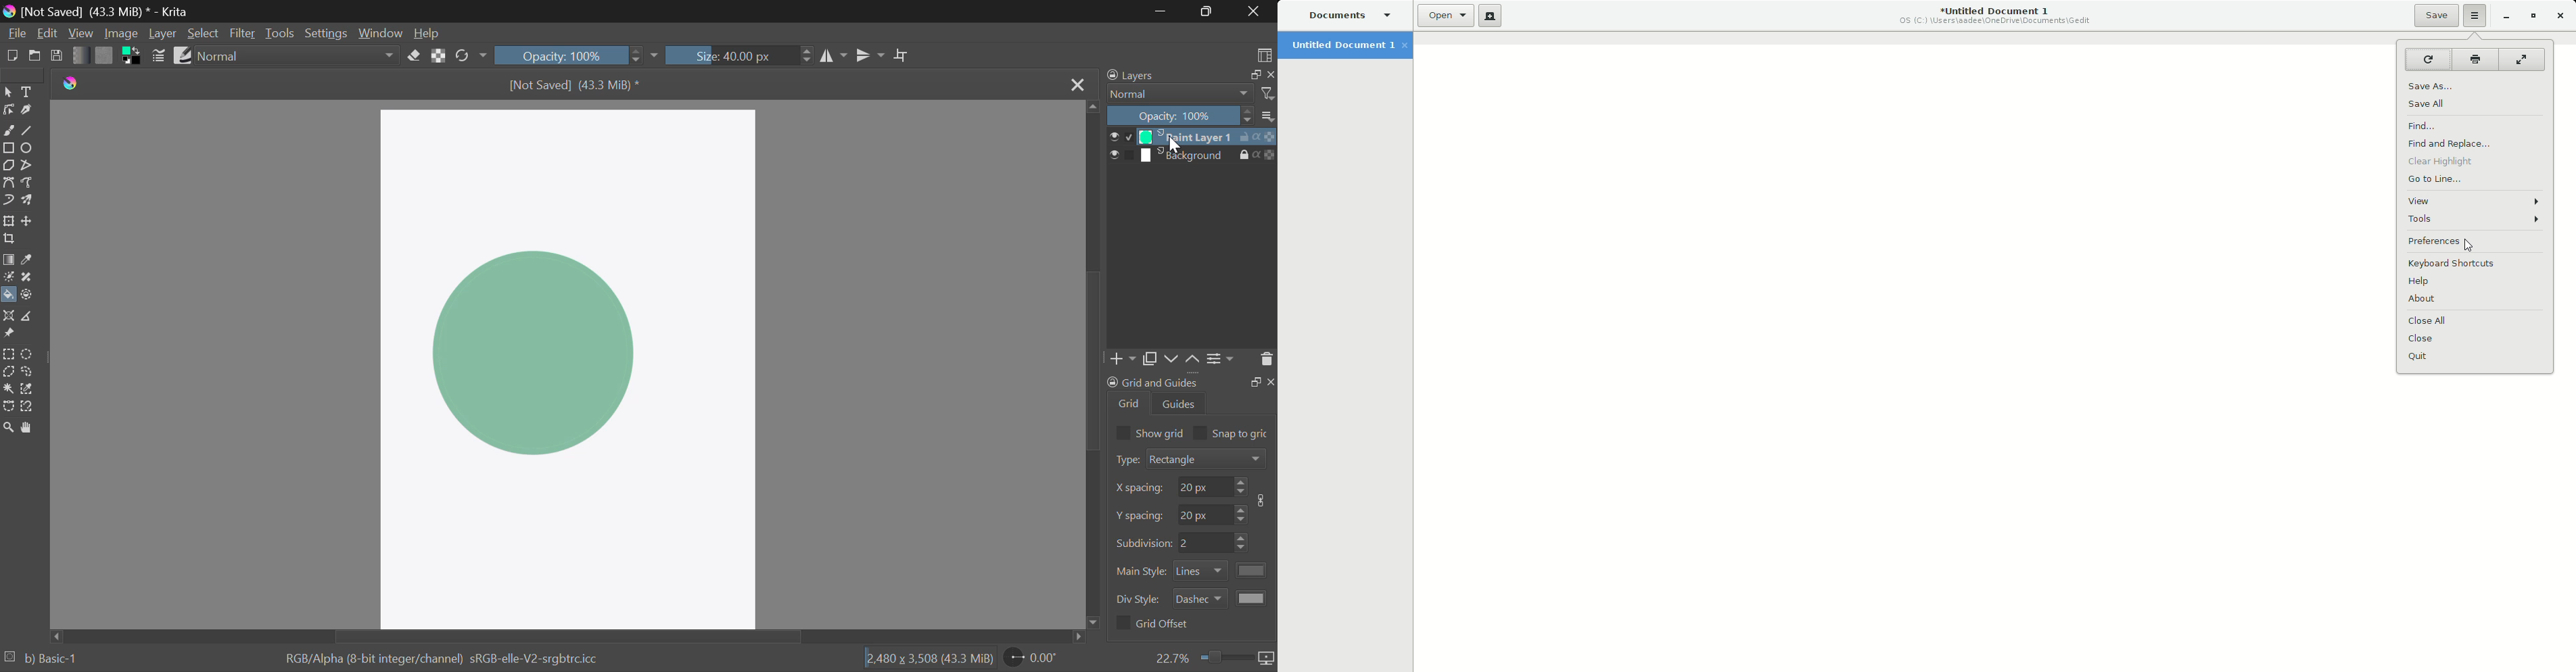 The height and width of the screenshot is (672, 2576). Describe the element at coordinates (1345, 46) in the screenshot. I see `Untitled Document 1` at that location.